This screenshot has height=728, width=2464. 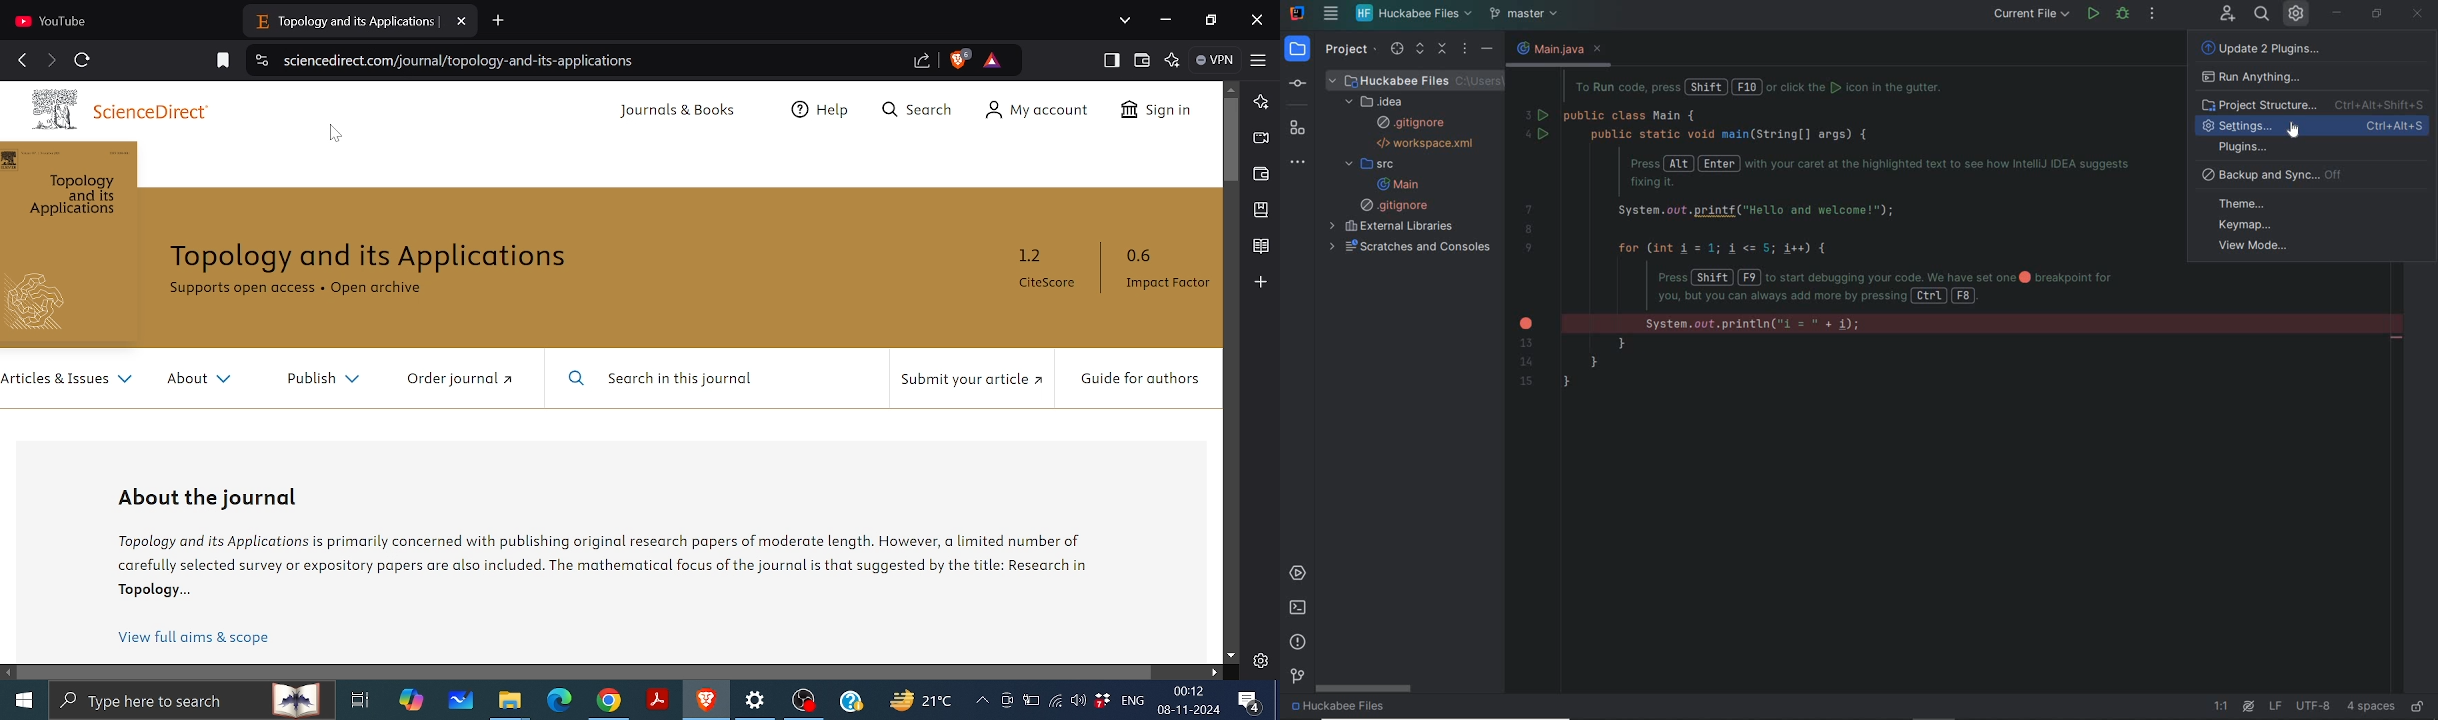 I want to click on indent, so click(x=2371, y=706).